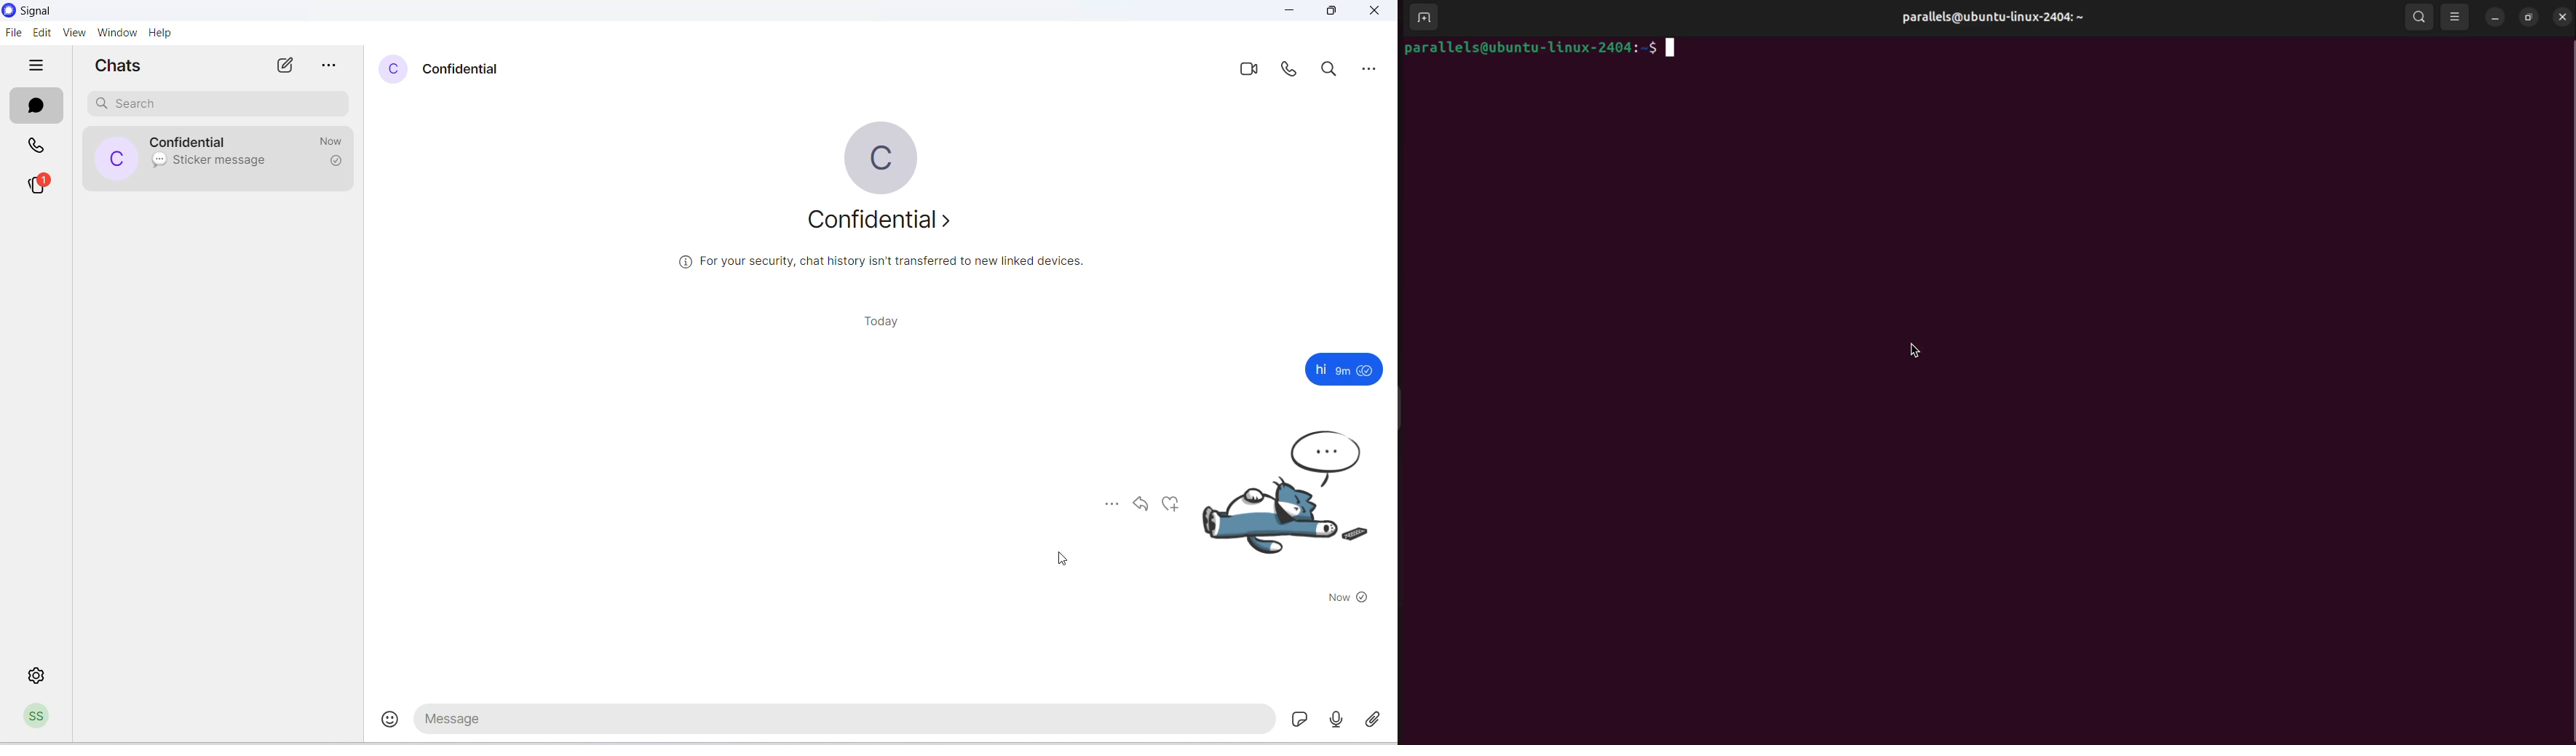 The width and height of the screenshot is (2576, 756). What do you see at coordinates (1335, 13) in the screenshot?
I see `maximize` at bounding box center [1335, 13].